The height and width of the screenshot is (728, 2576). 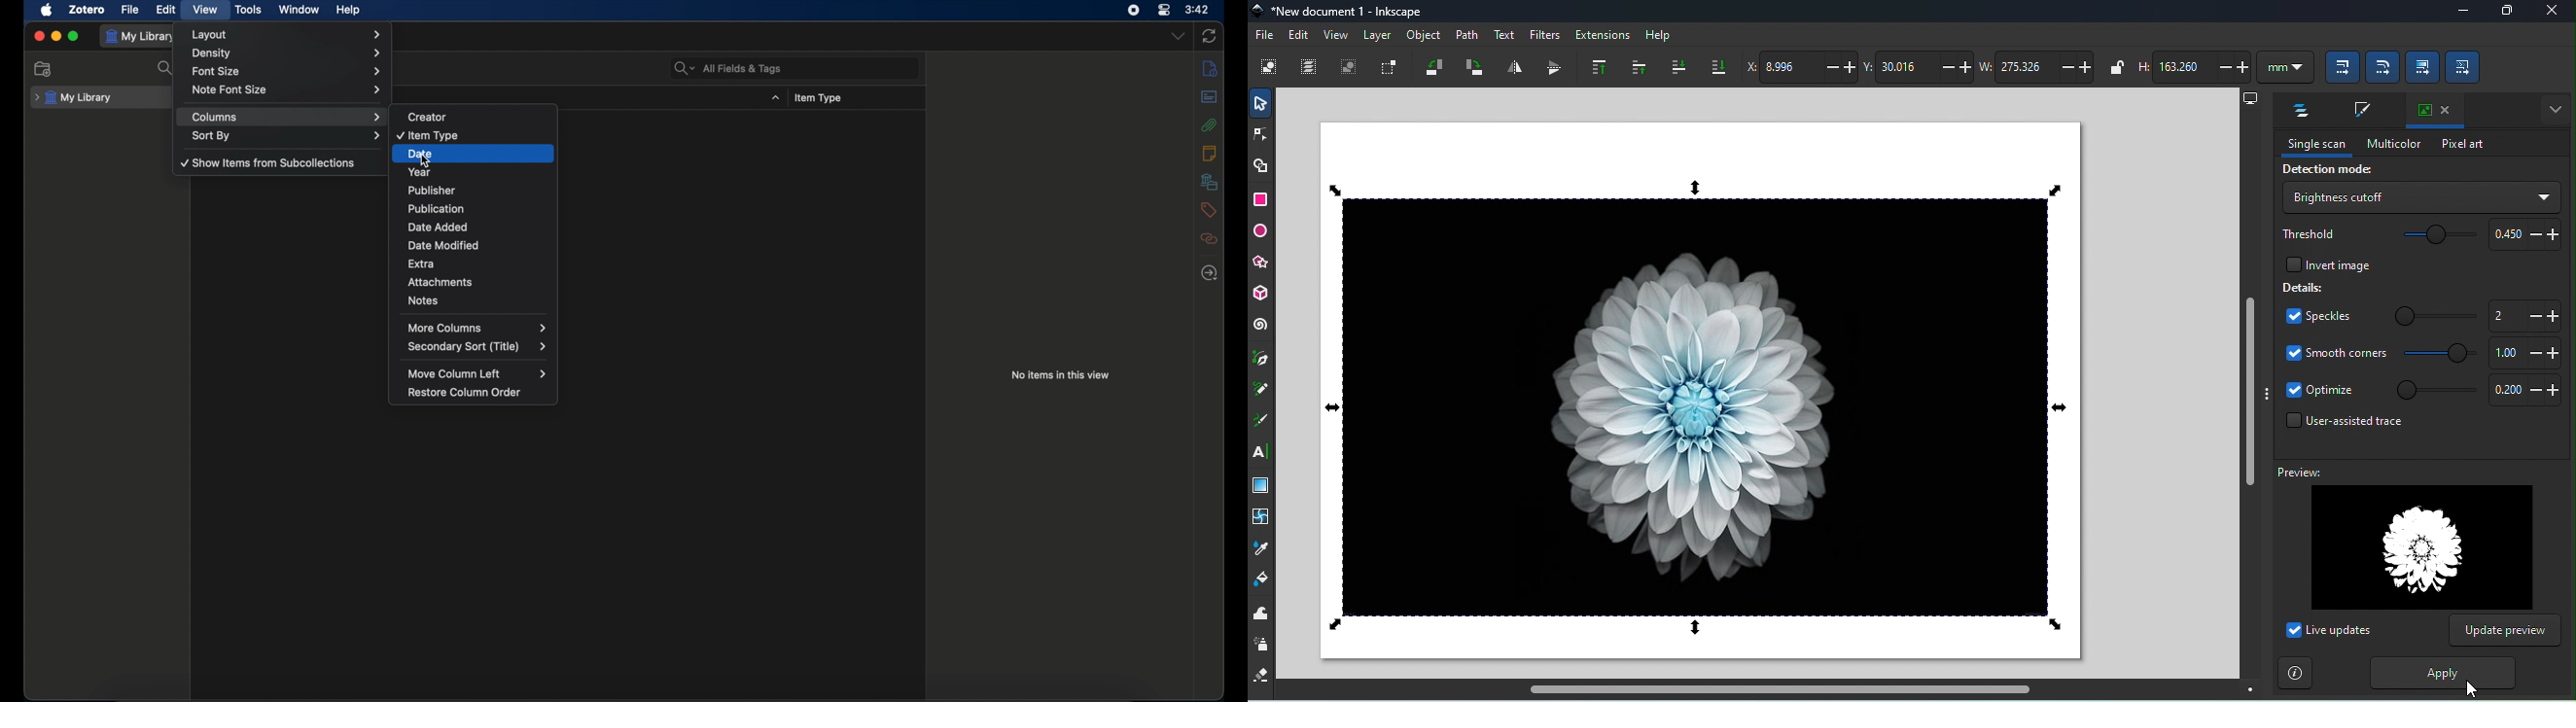 I want to click on show items from sub collections, so click(x=269, y=162).